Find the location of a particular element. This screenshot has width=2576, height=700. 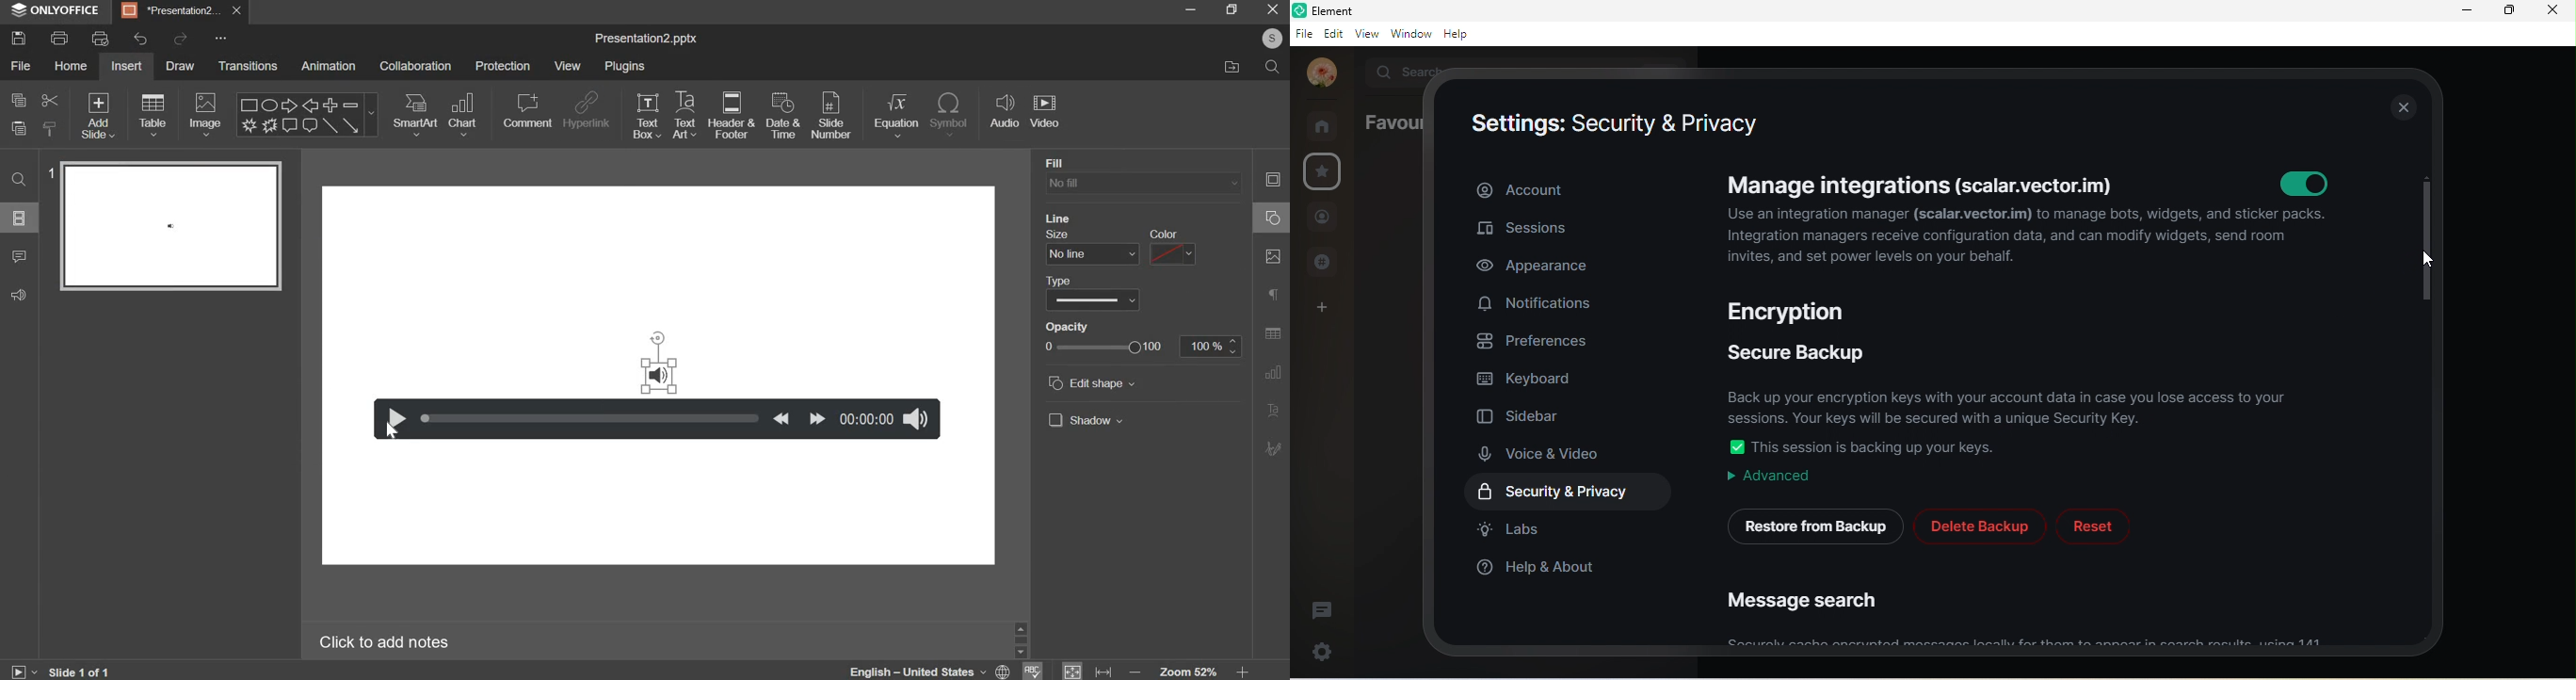

slider from 0 to 100 is located at coordinates (1104, 347).